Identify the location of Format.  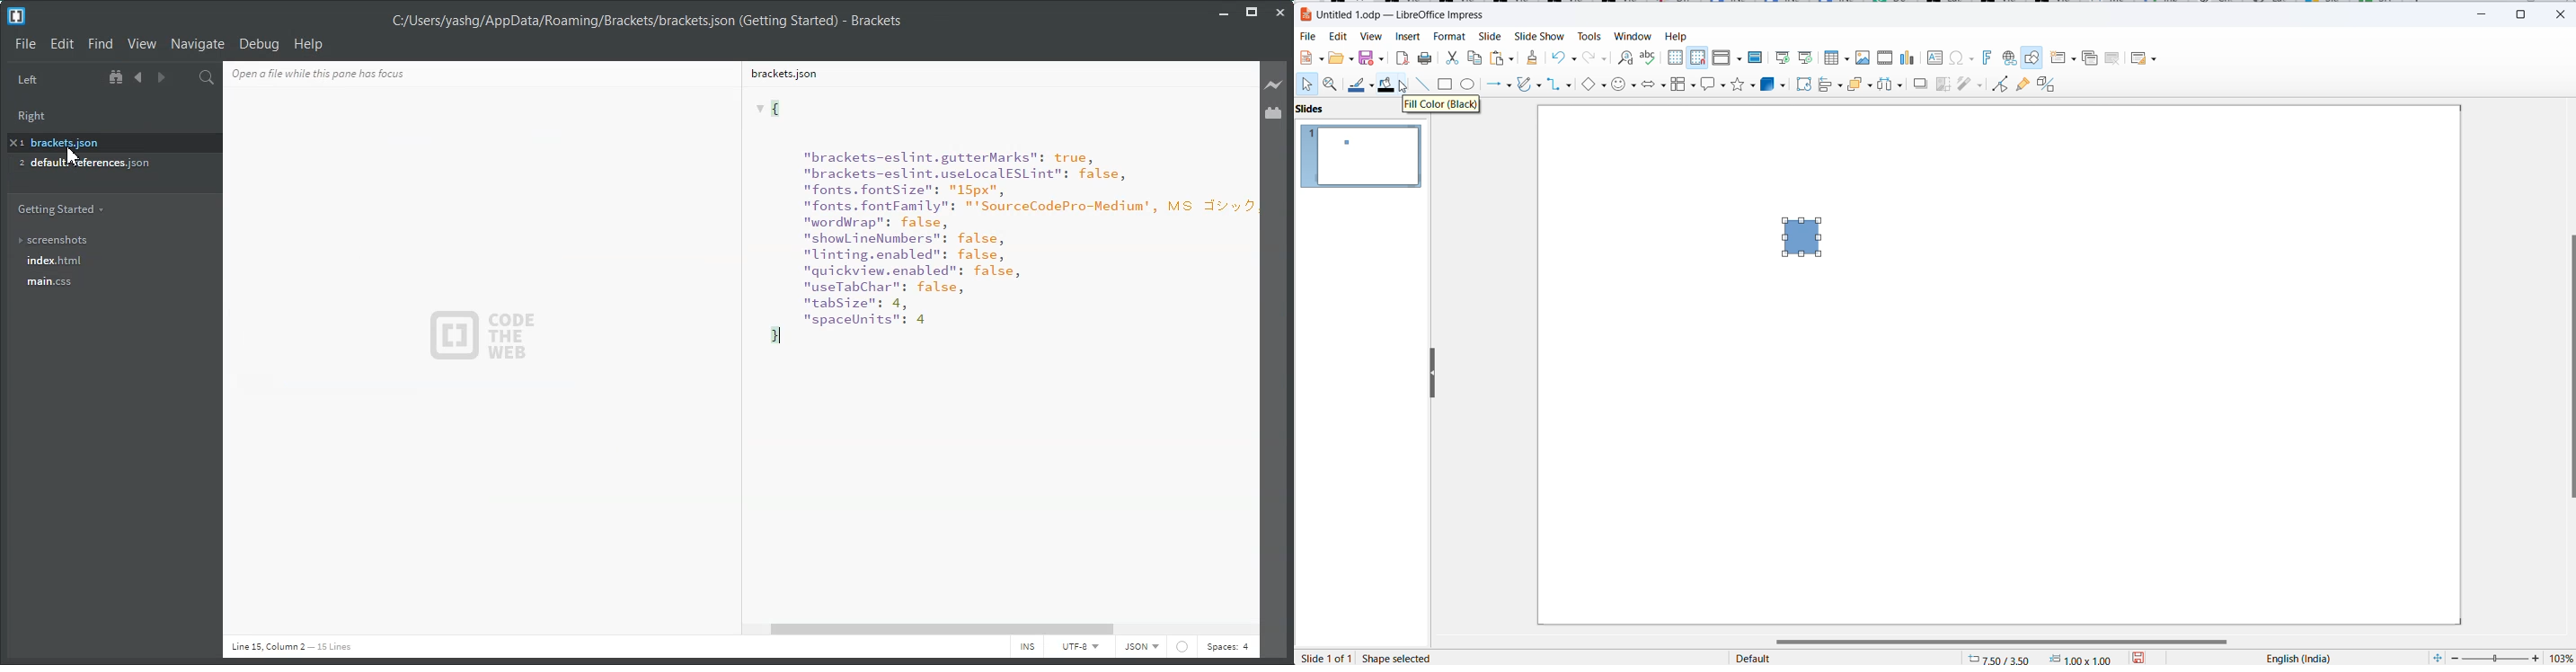
(1449, 37).